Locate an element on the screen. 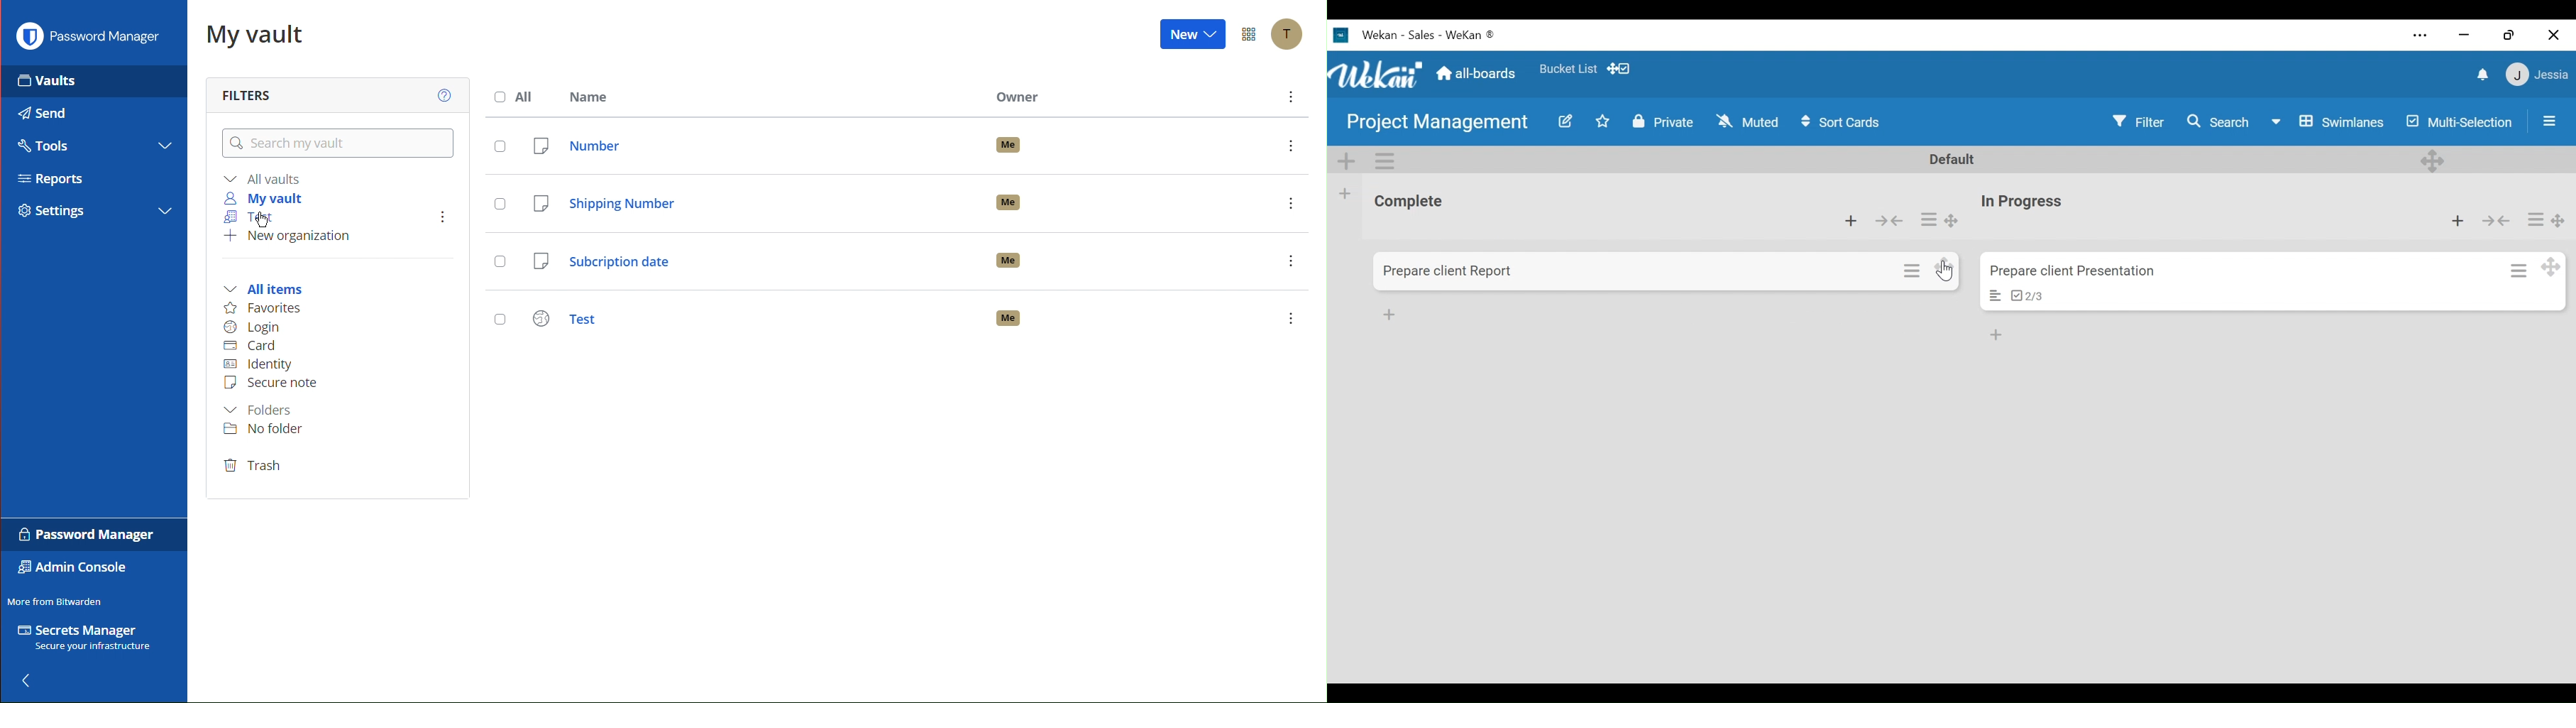 This screenshot has height=728, width=2576. add list is located at coordinates (1998, 334).